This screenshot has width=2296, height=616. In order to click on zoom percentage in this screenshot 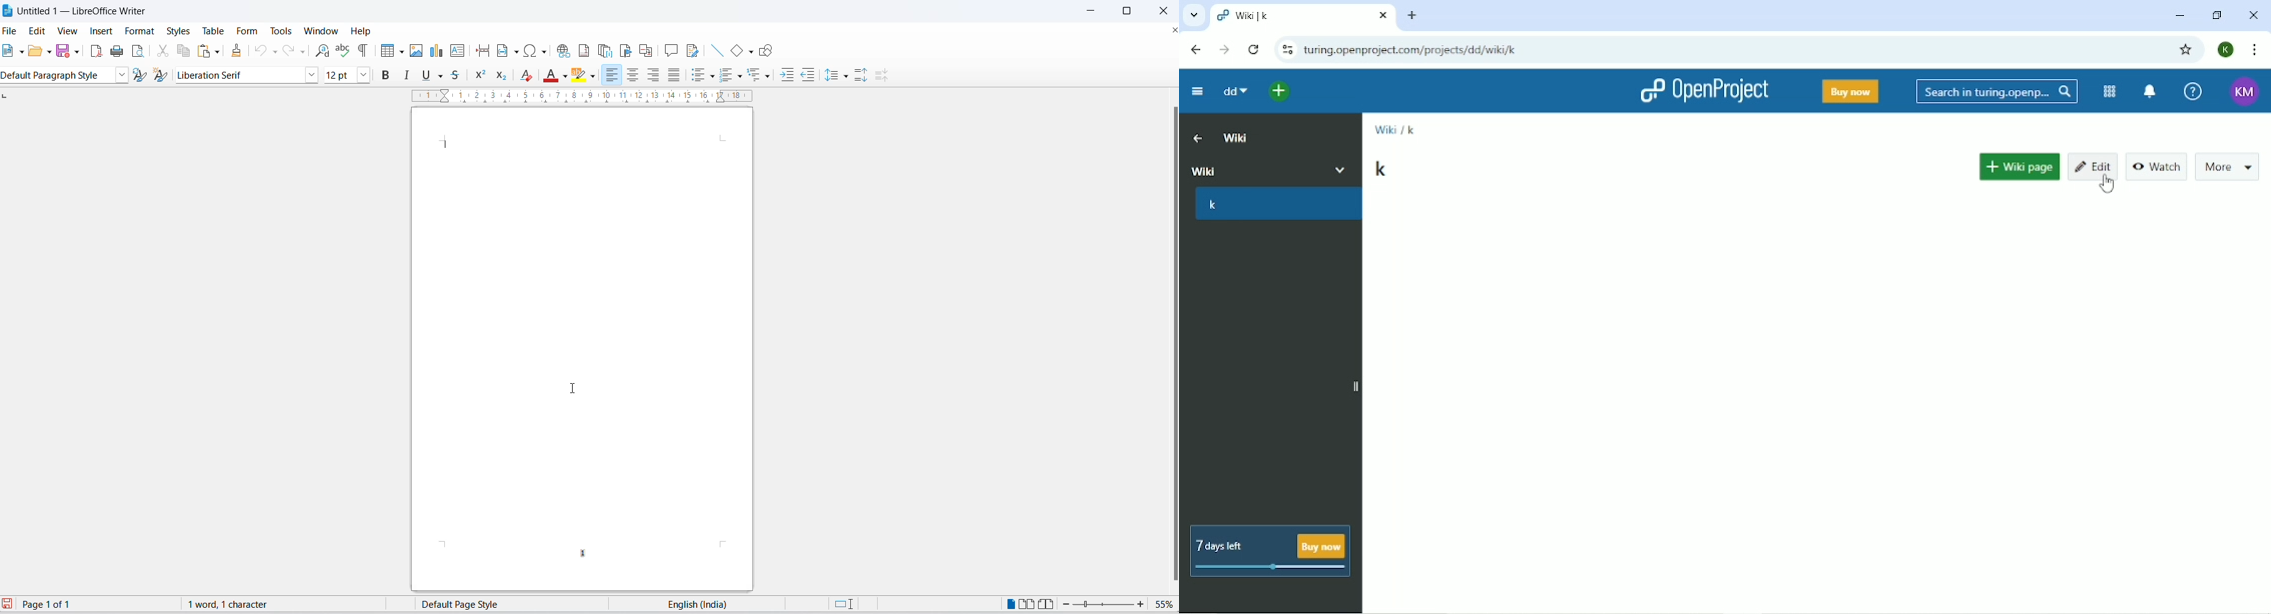, I will do `click(1164, 605)`.